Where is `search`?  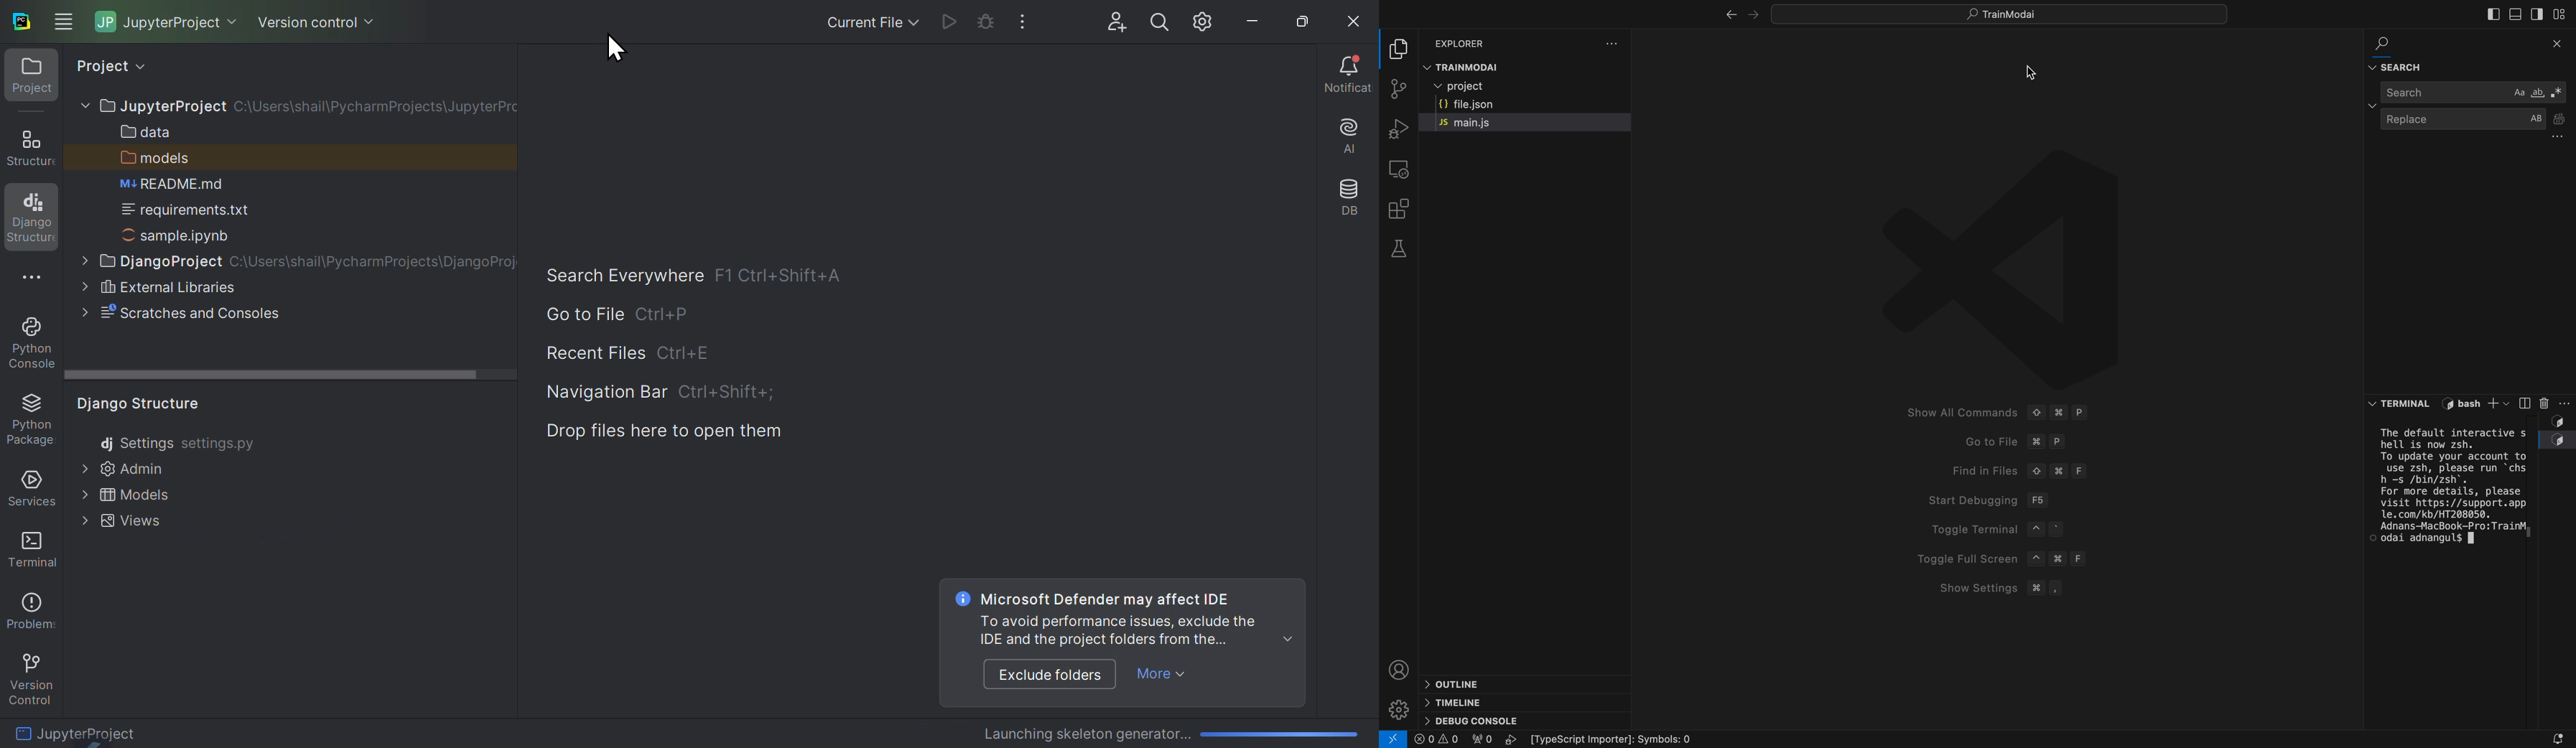 search is located at coordinates (2472, 91).